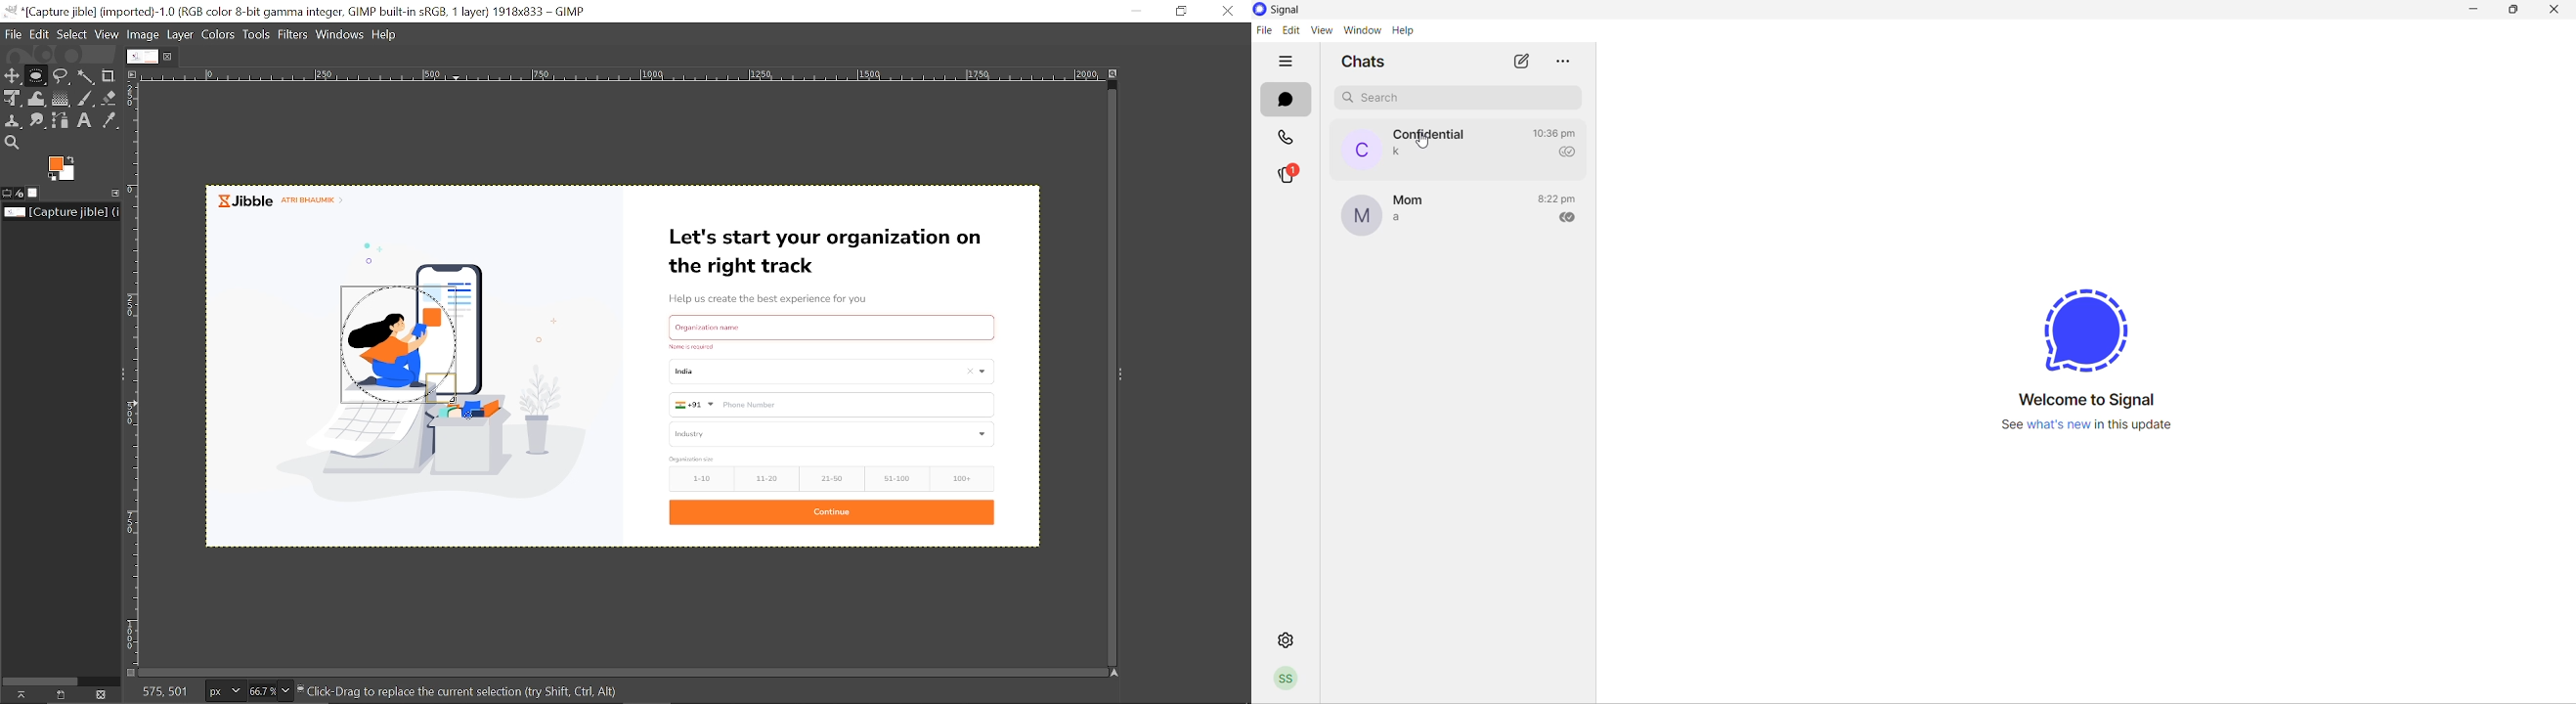  Describe the element at coordinates (14, 34) in the screenshot. I see `File` at that location.